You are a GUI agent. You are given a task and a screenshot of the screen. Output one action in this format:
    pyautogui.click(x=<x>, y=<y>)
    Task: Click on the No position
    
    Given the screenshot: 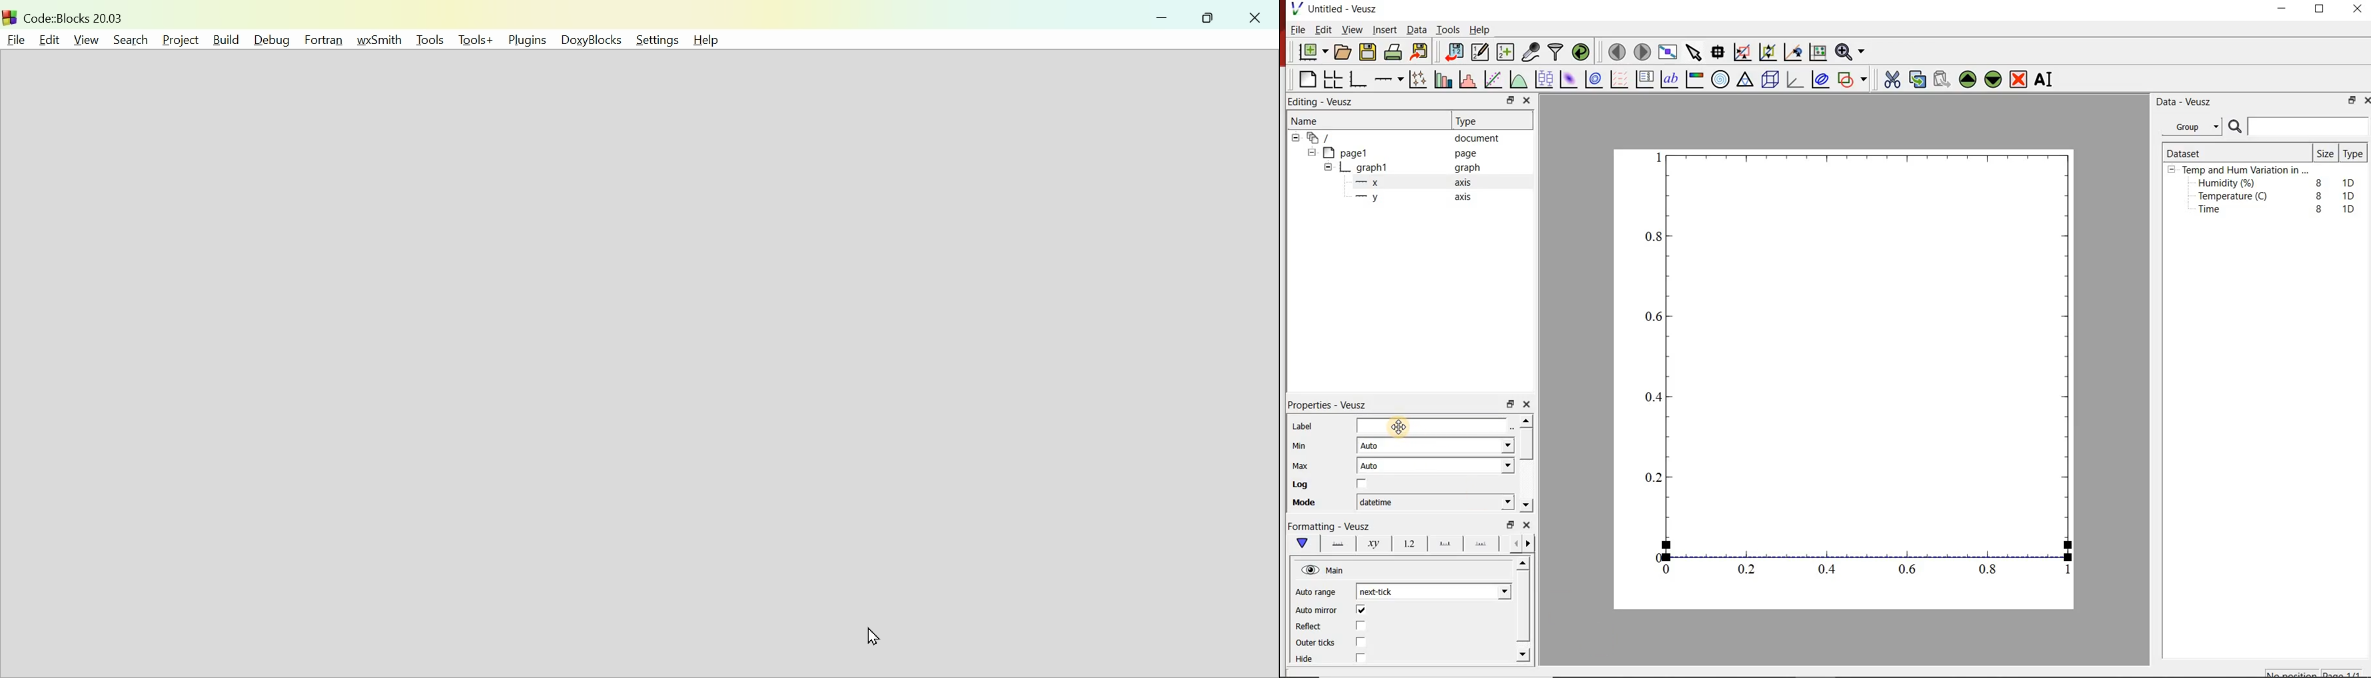 What is the action you would take?
    pyautogui.click(x=2292, y=673)
    